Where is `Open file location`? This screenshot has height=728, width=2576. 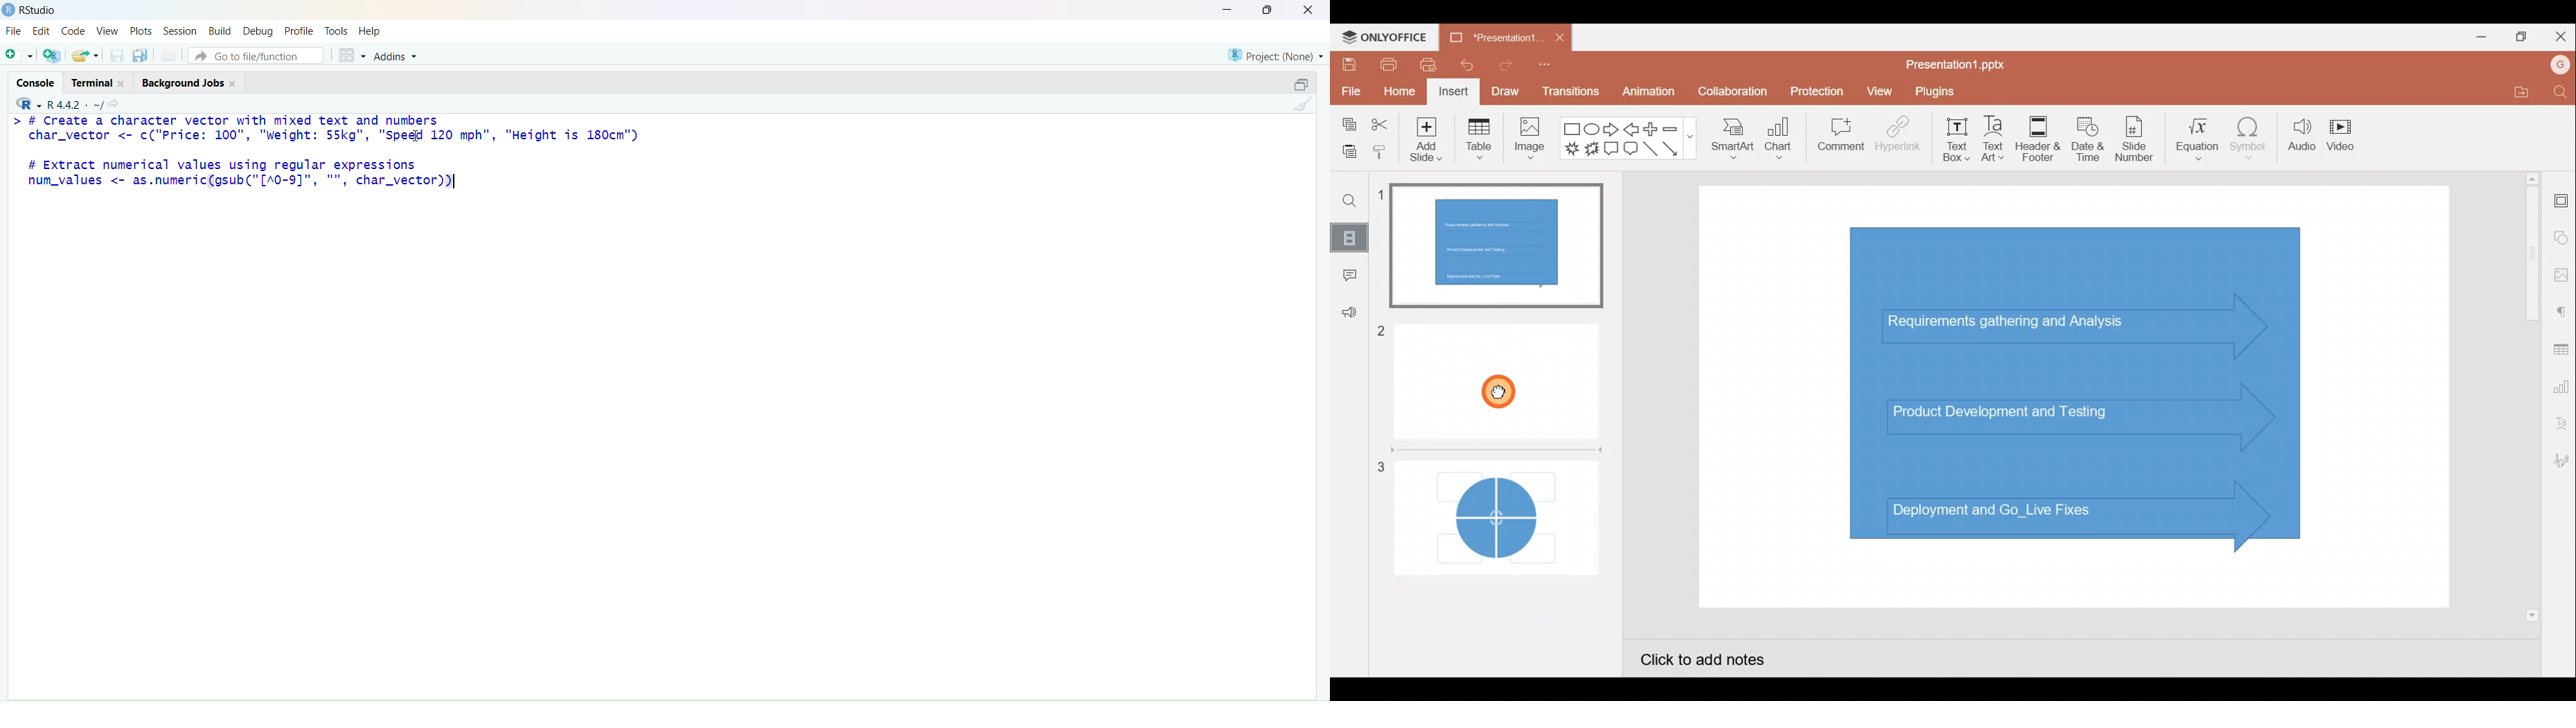 Open file location is located at coordinates (2513, 92).